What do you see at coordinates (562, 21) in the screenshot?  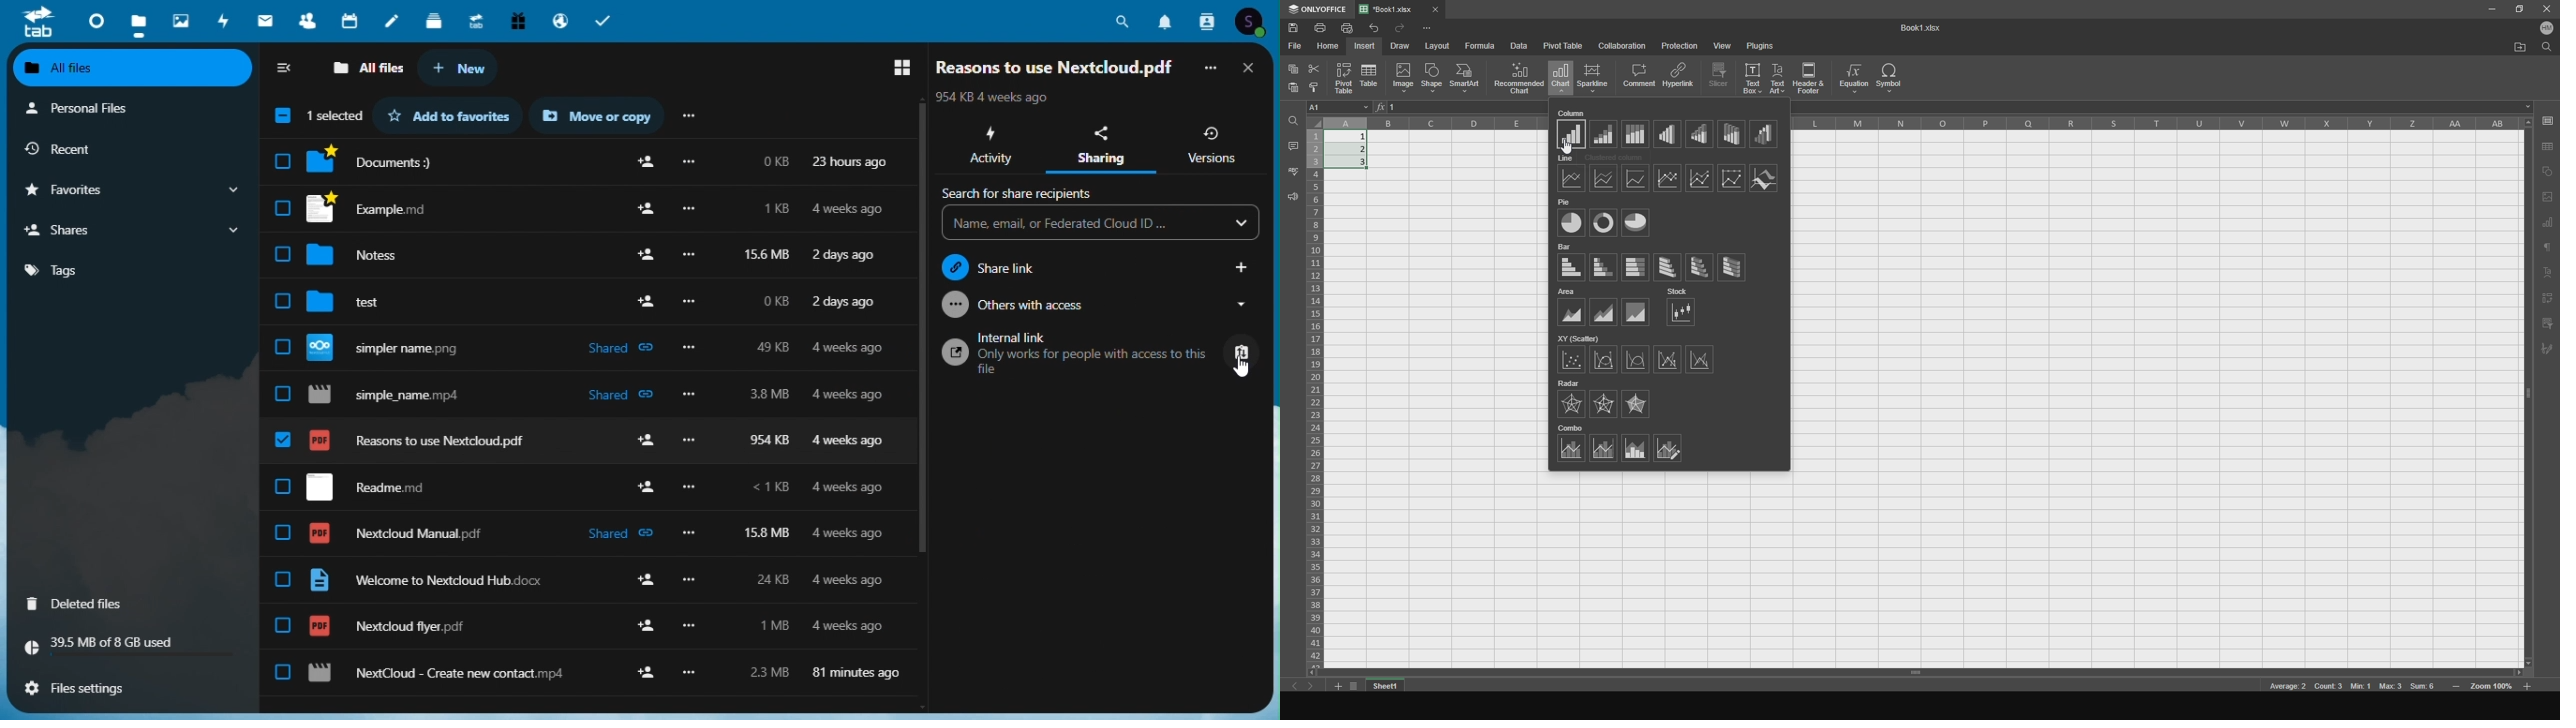 I see `email hosting` at bounding box center [562, 21].